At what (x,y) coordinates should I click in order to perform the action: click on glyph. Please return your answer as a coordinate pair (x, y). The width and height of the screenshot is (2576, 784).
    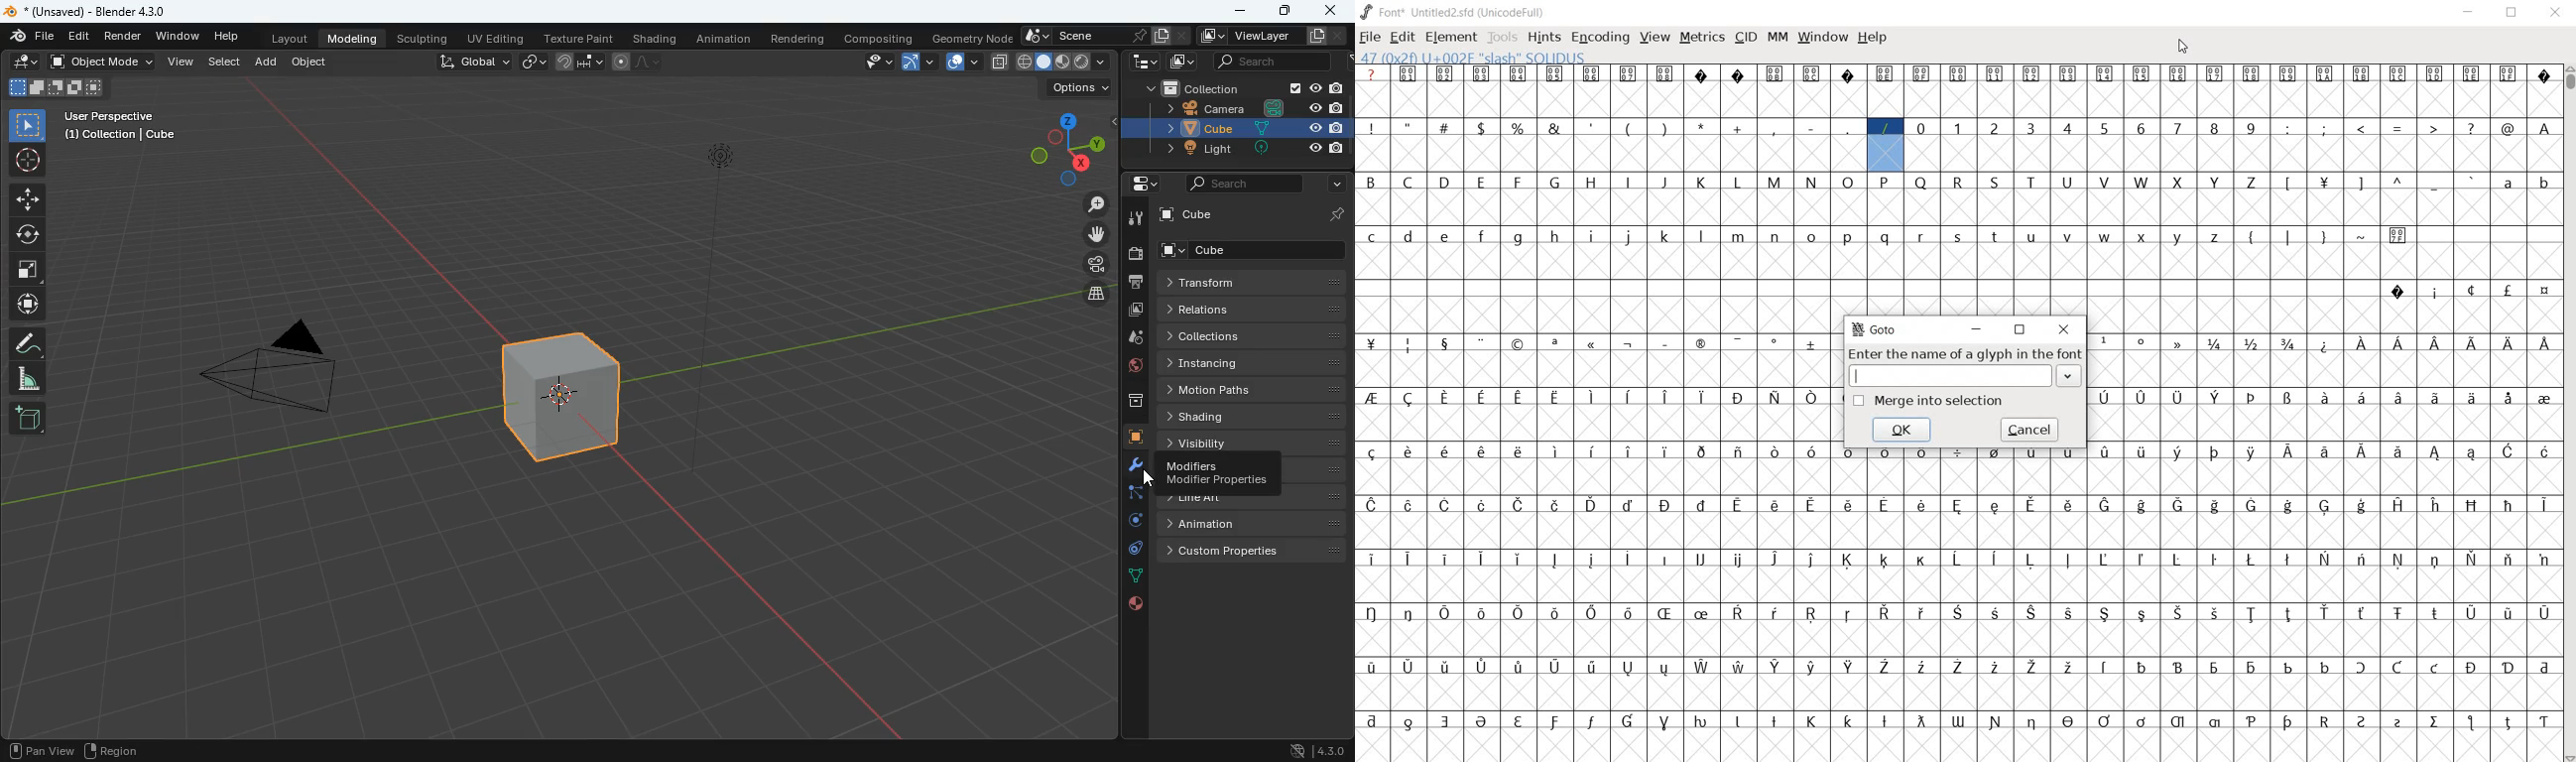
    Looking at the image, I should click on (1958, 666).